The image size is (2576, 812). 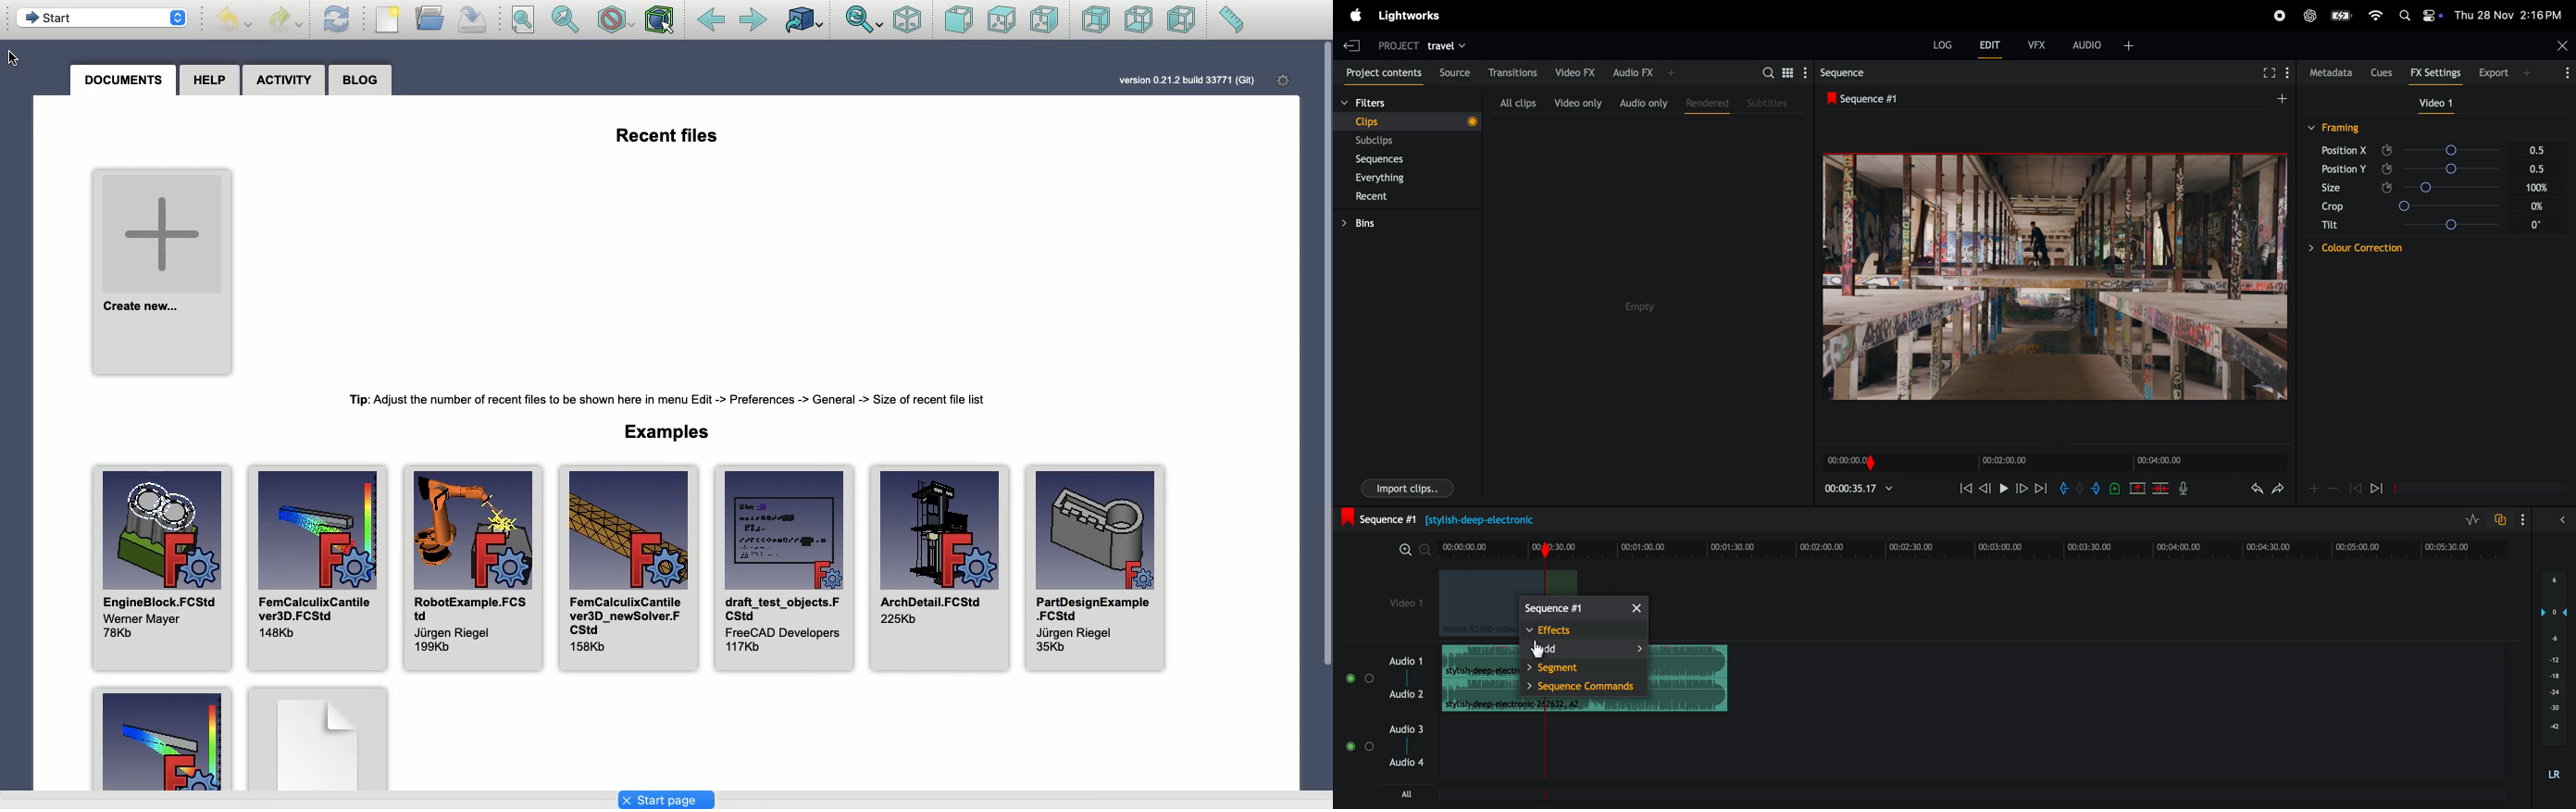 What do you see at coordinates (284, 80) in the screenshot?
I see `Activity ` at bounding box center [284, 80].